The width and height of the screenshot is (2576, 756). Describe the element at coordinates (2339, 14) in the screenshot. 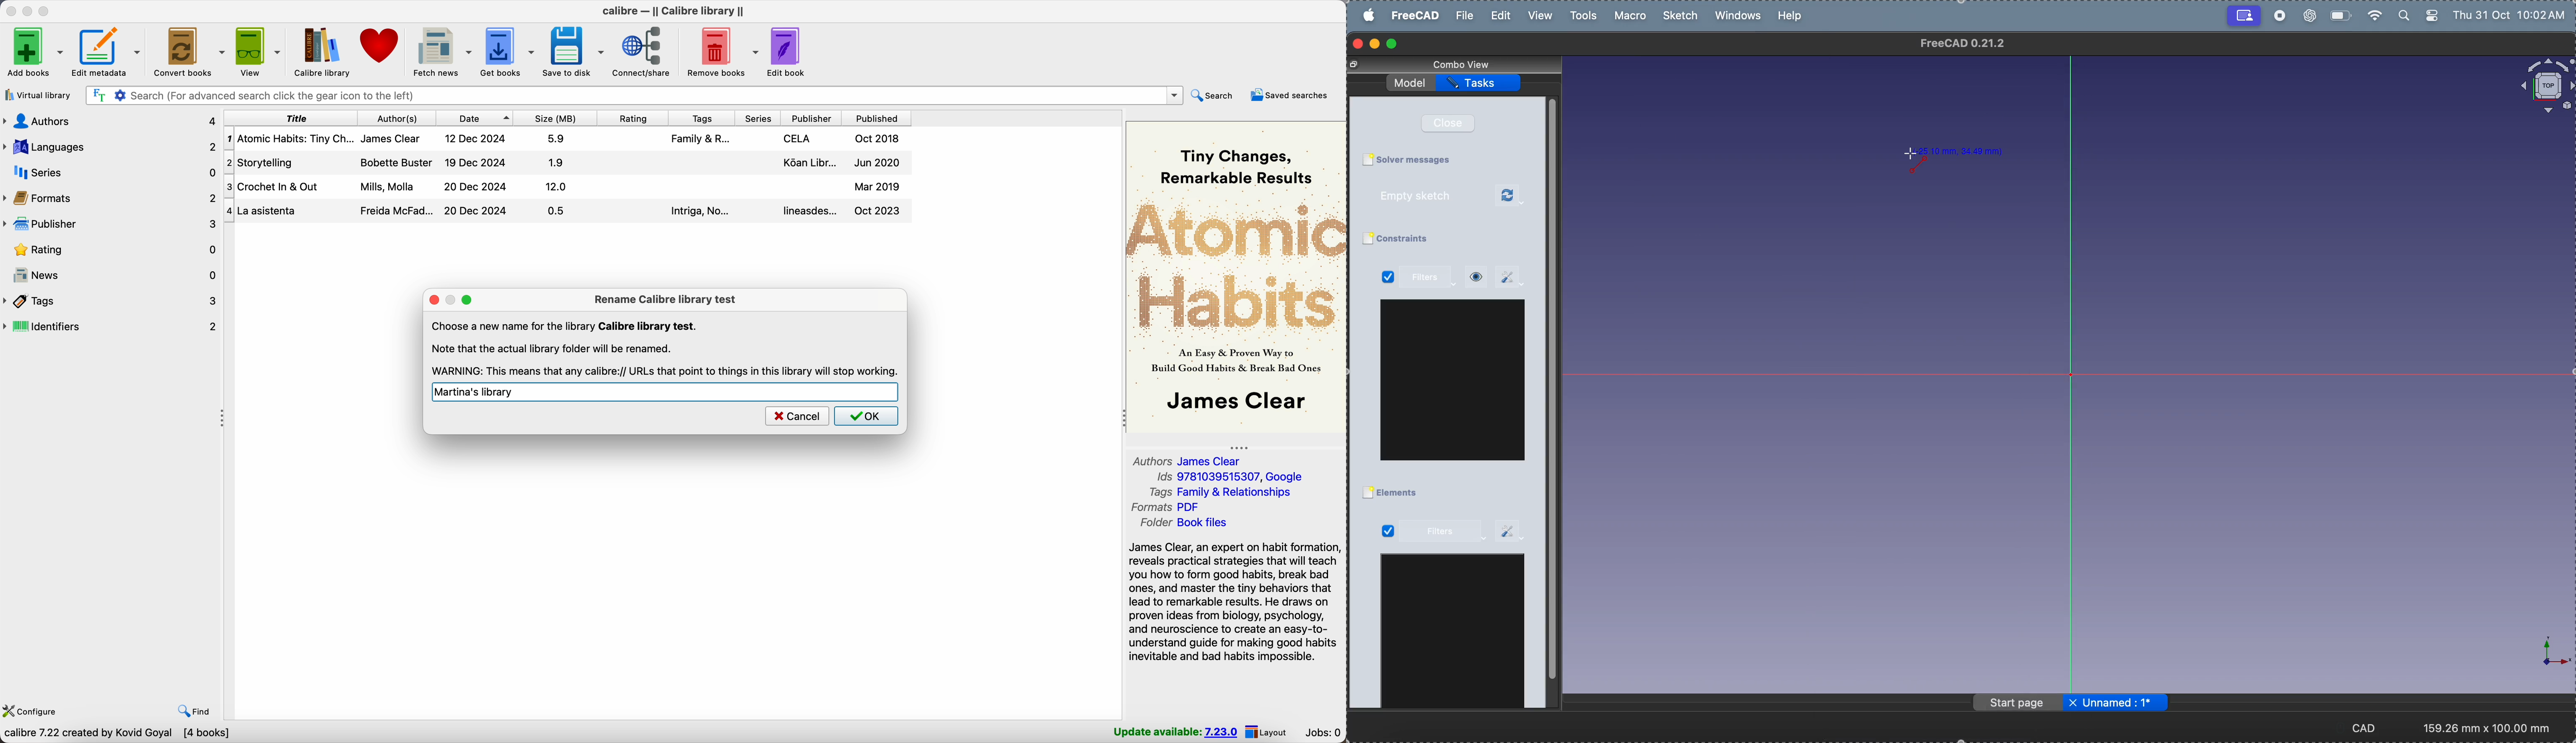

I see `battery` at that location.